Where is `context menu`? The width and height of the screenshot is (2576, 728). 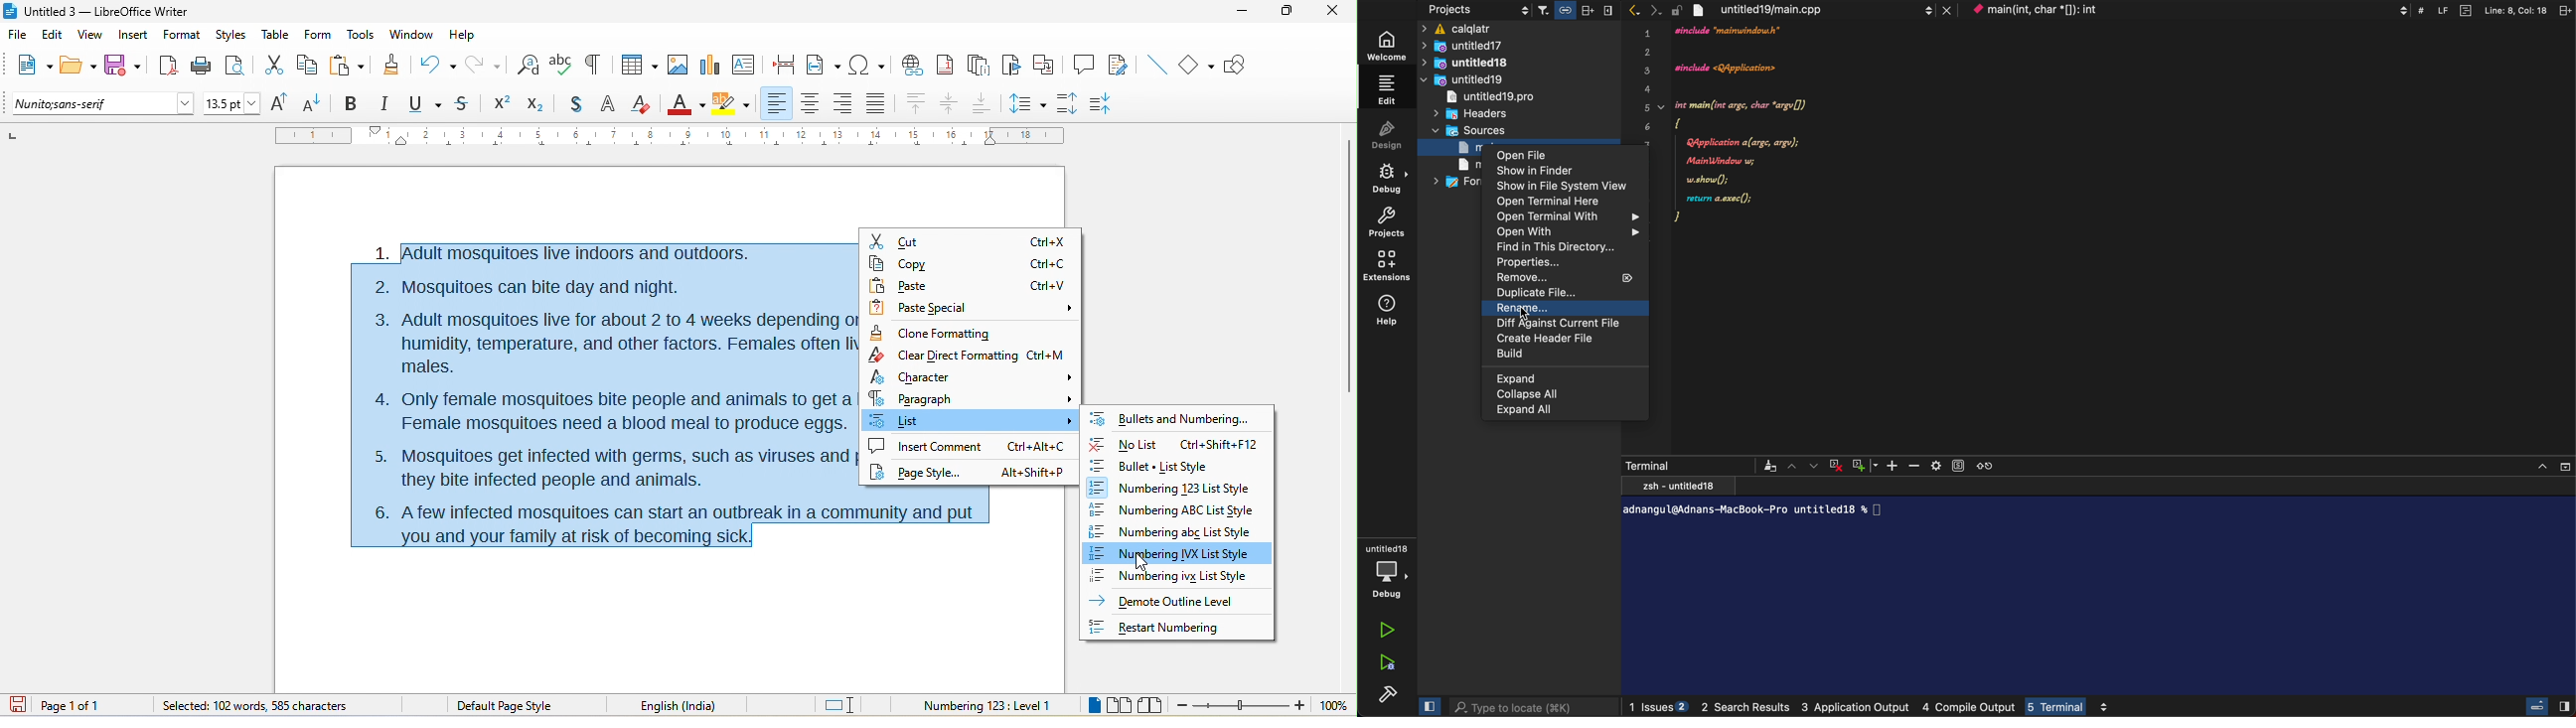 context menu is located at coordinates (2189, 10).